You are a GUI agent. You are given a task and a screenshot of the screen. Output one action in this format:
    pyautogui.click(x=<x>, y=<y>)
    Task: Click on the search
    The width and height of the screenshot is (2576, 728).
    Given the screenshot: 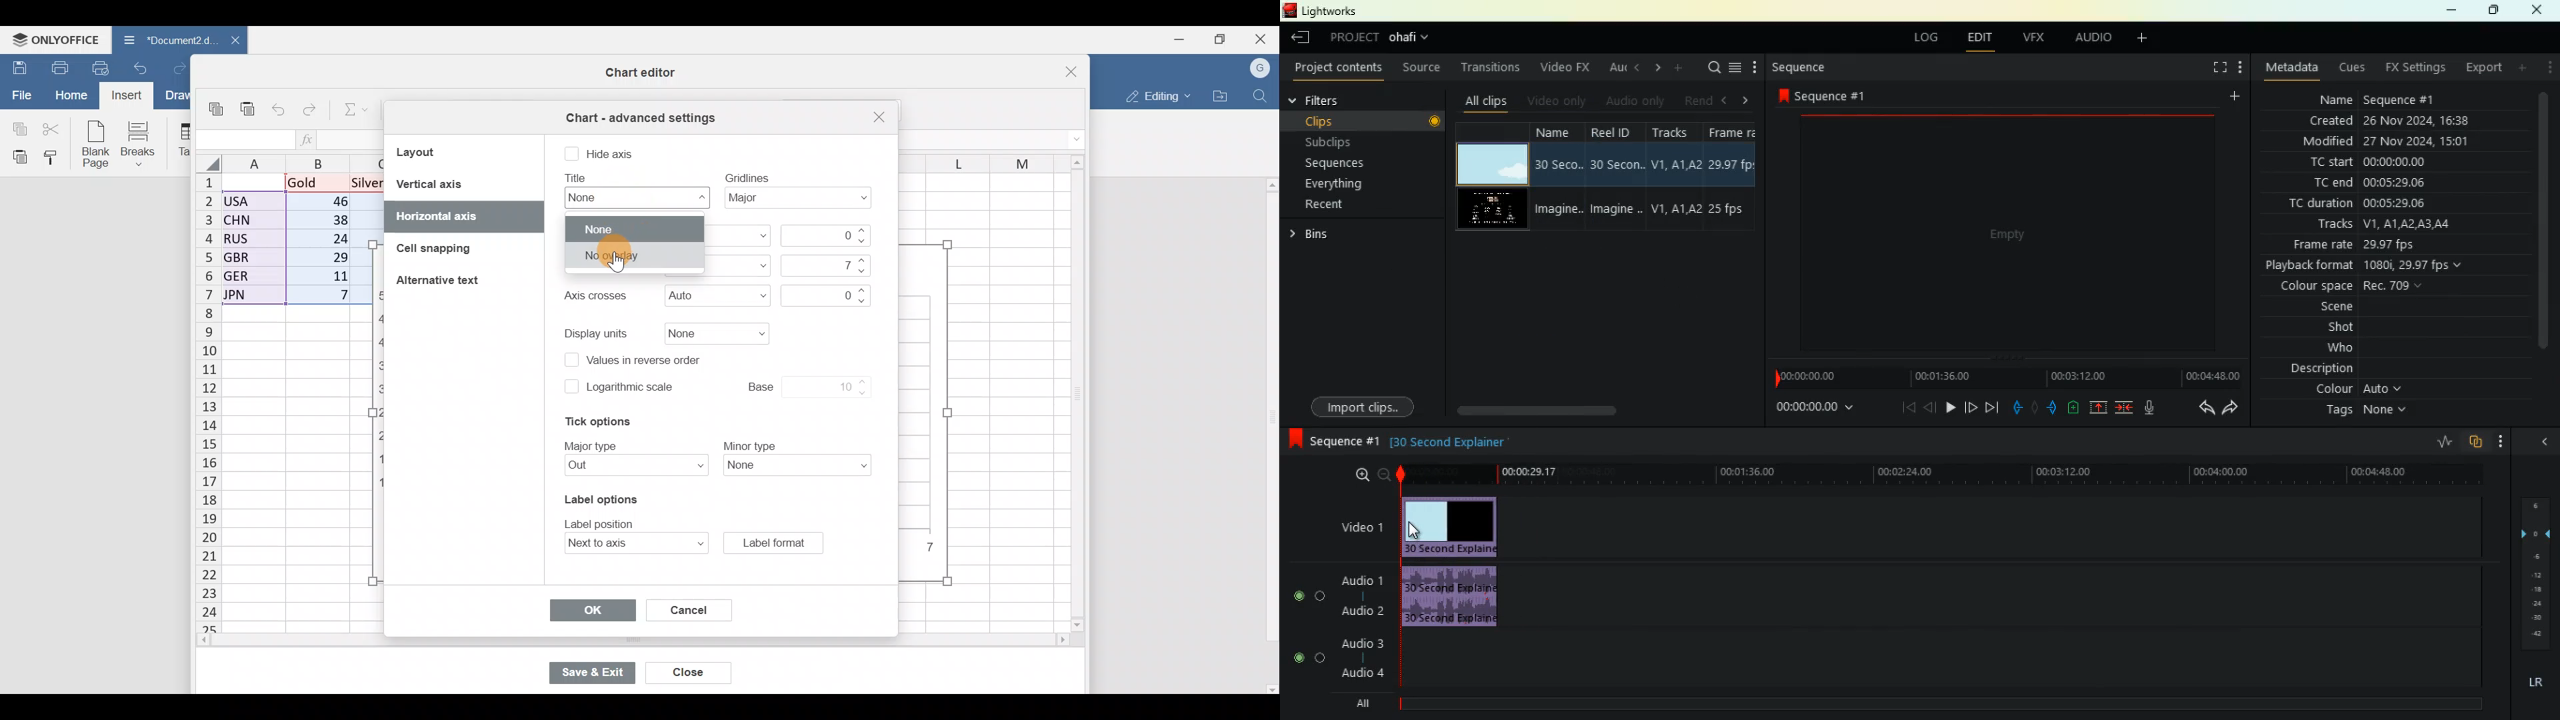 What is the action you would take?
    pyautogui.click(x=1714, y=69)
    